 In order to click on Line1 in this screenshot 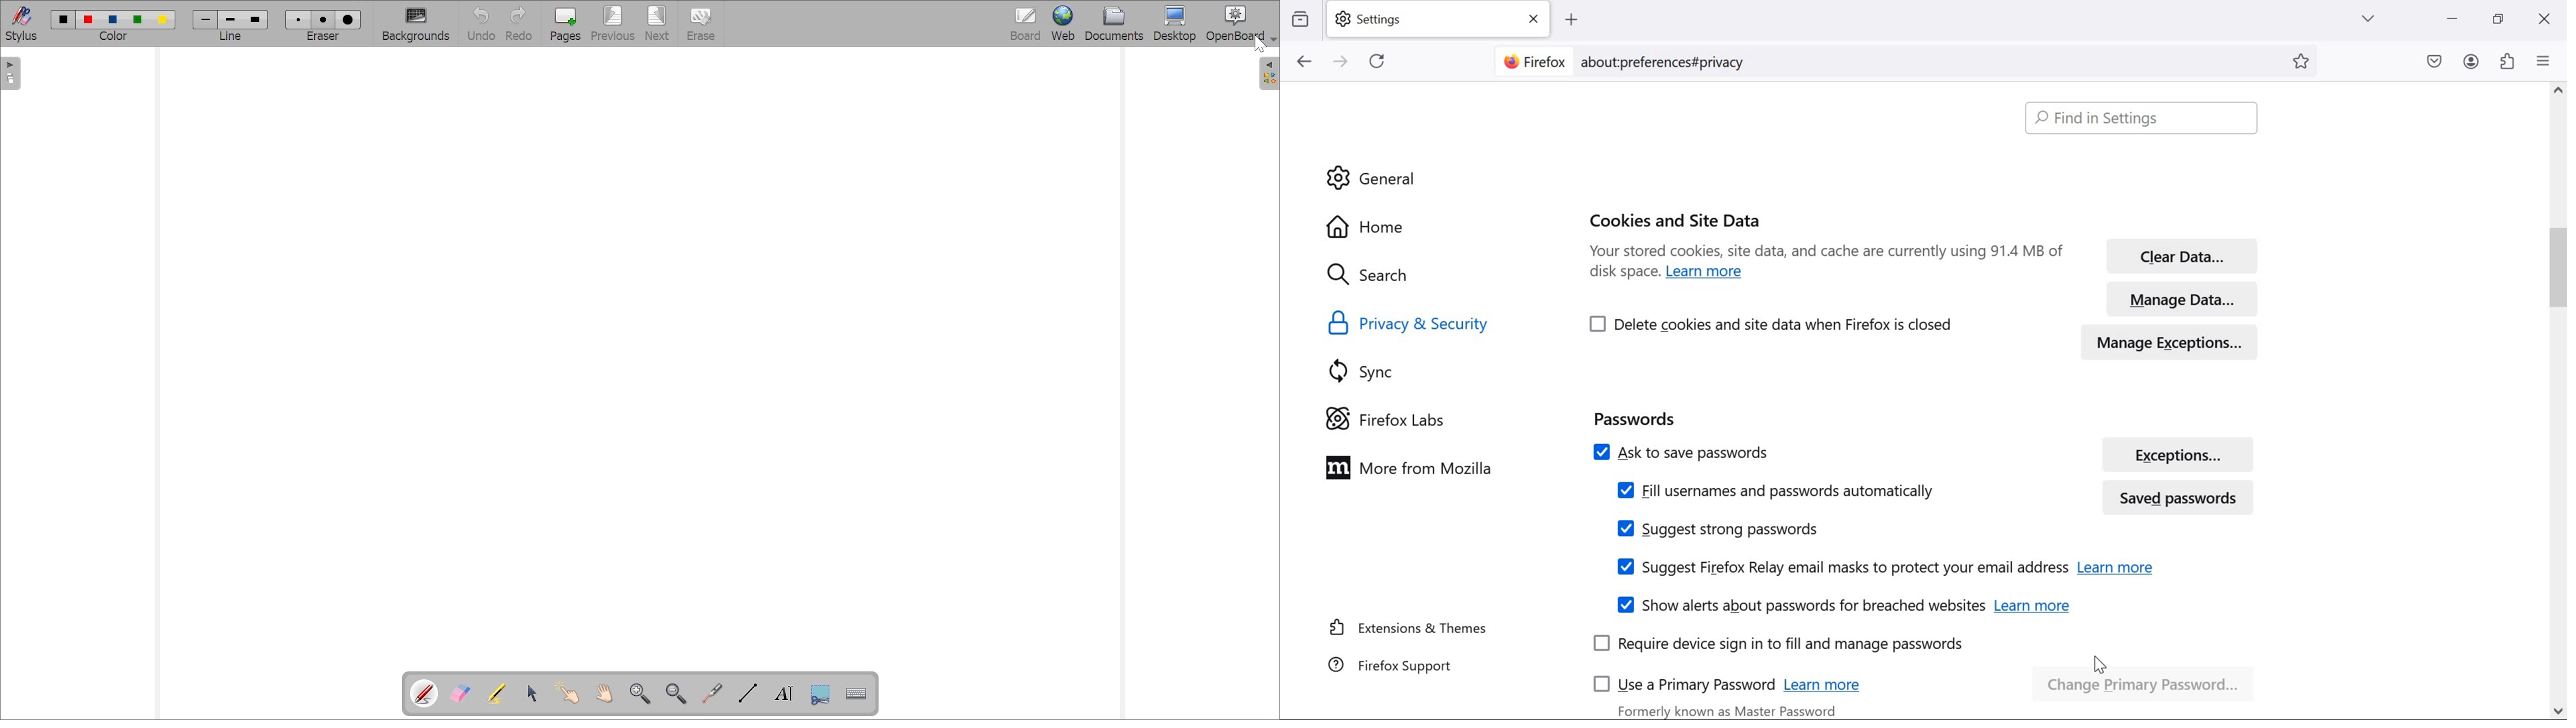, I will do `click(205, 19)`.